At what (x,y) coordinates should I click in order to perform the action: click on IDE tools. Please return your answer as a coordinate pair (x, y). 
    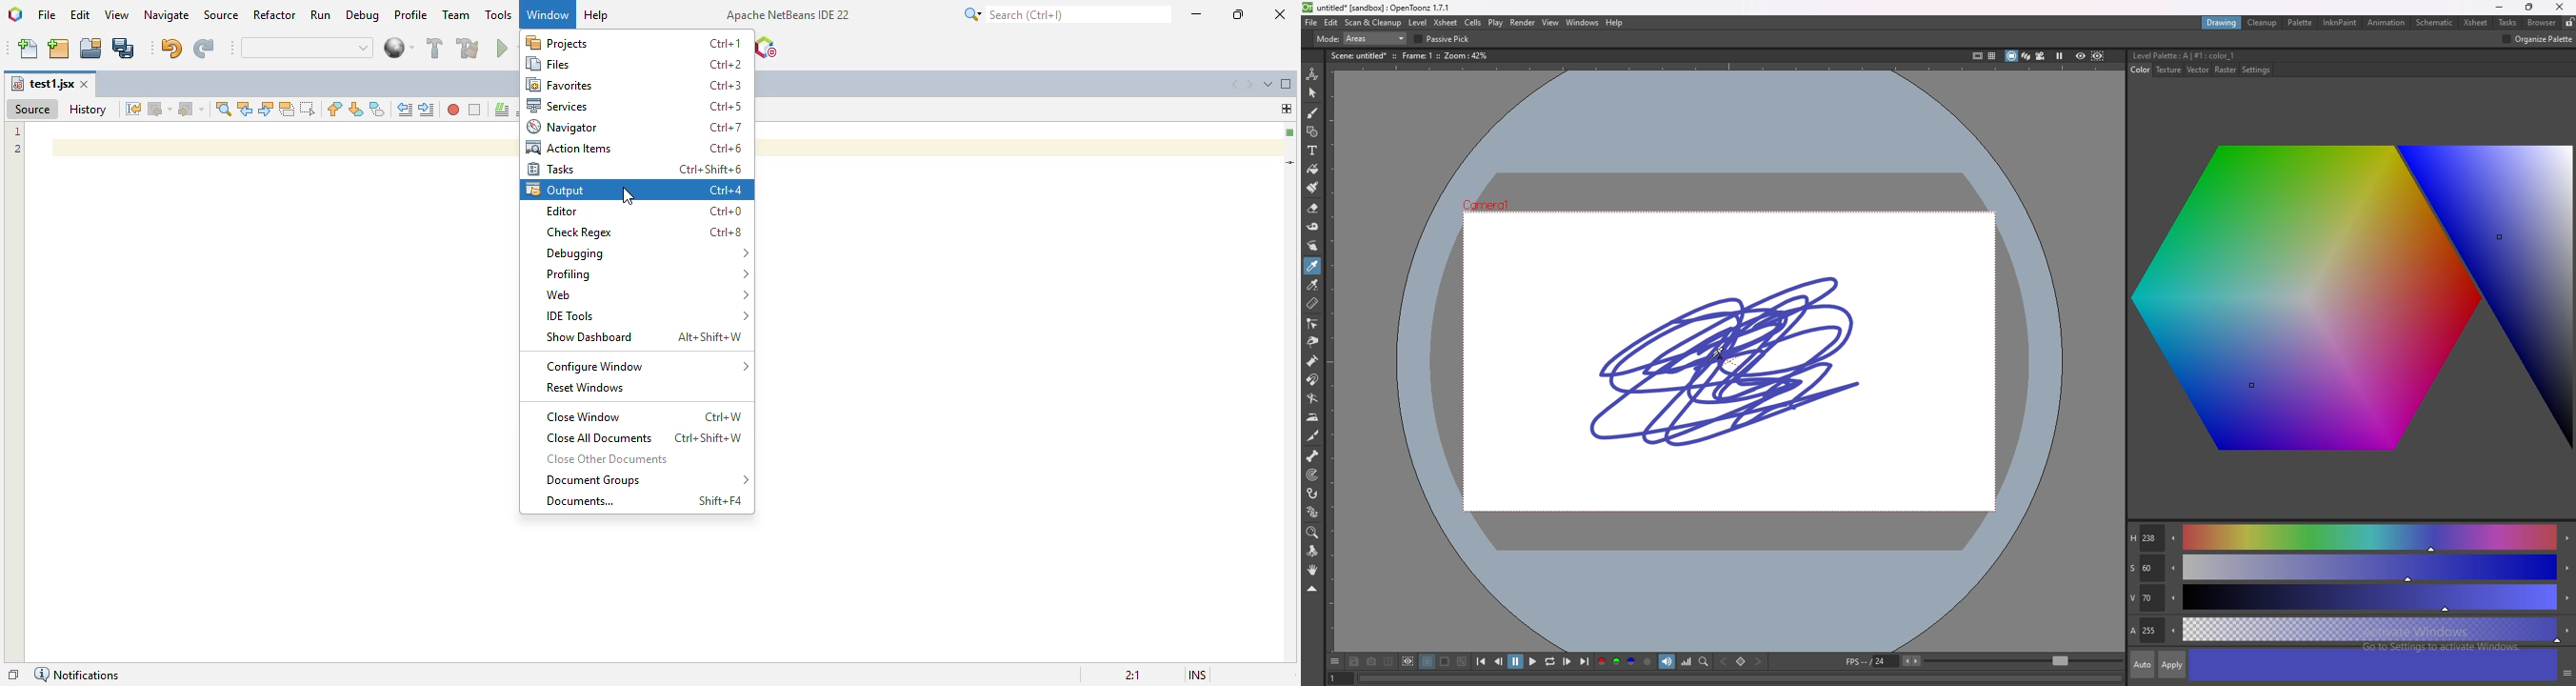
    Looking at the image, I should click on (645, 316).